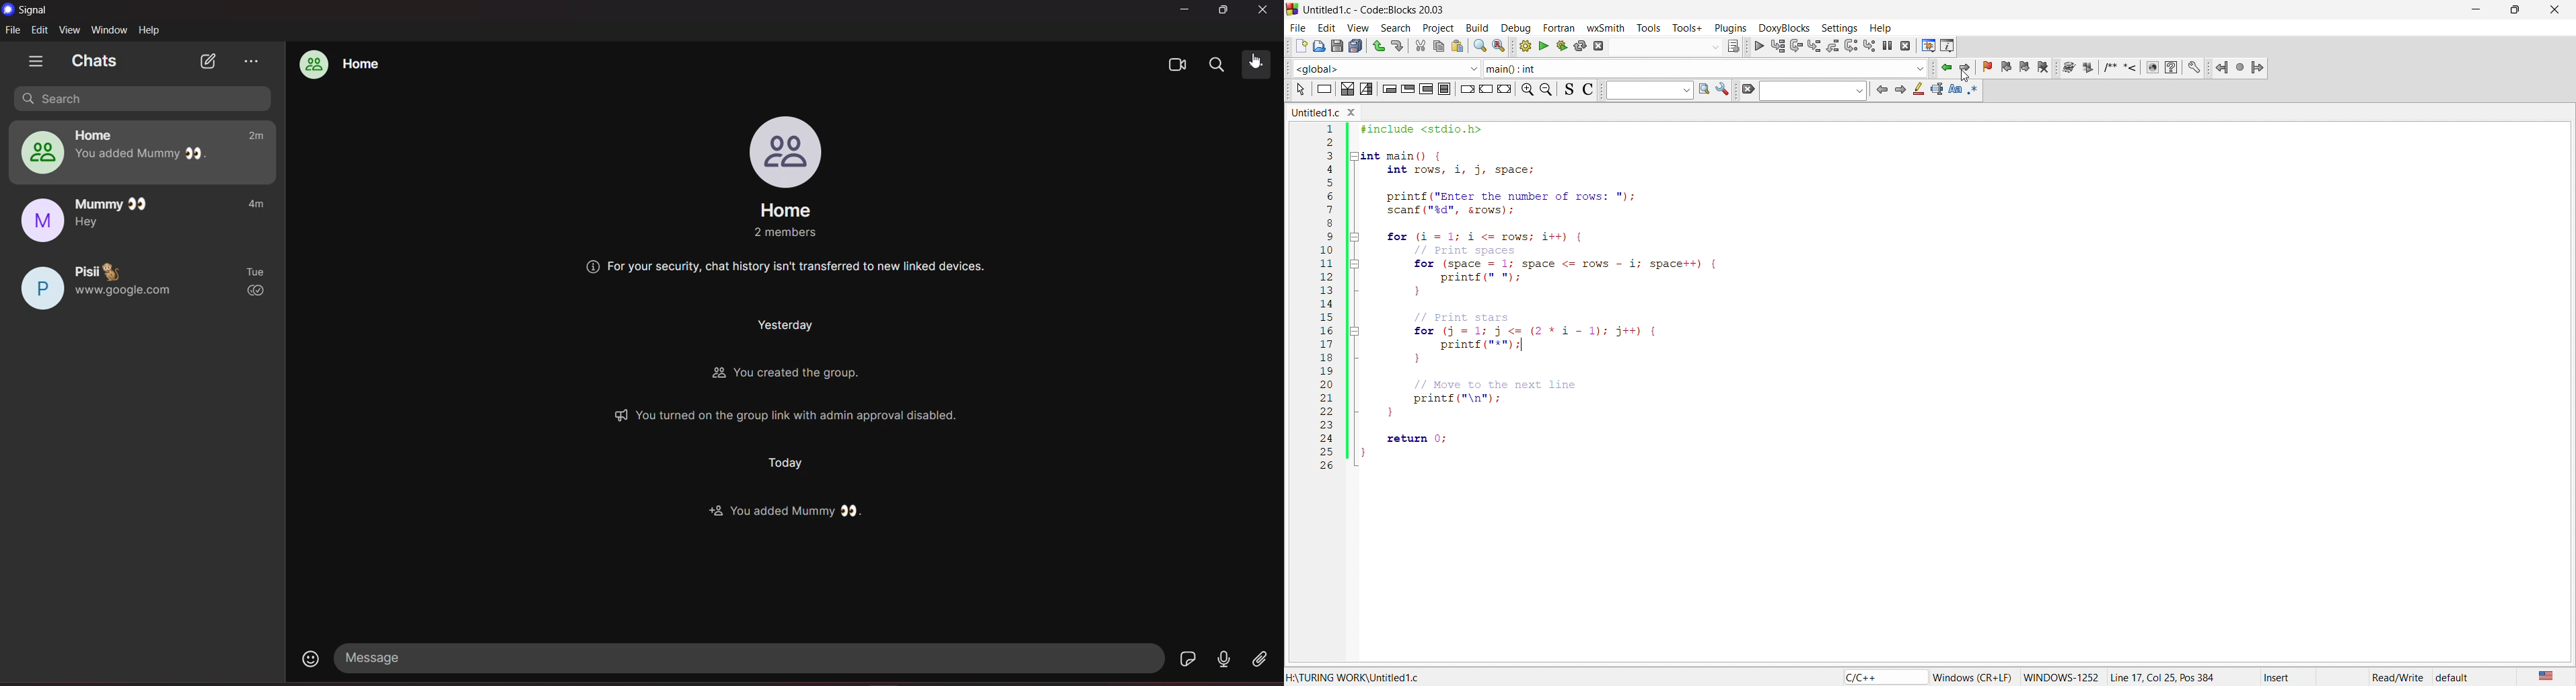 This screenshot has width=2576, height=700. What do you see at coordinates (2552, 8) in the screenshot?
I see `close` at bounding box center [2552, 8].